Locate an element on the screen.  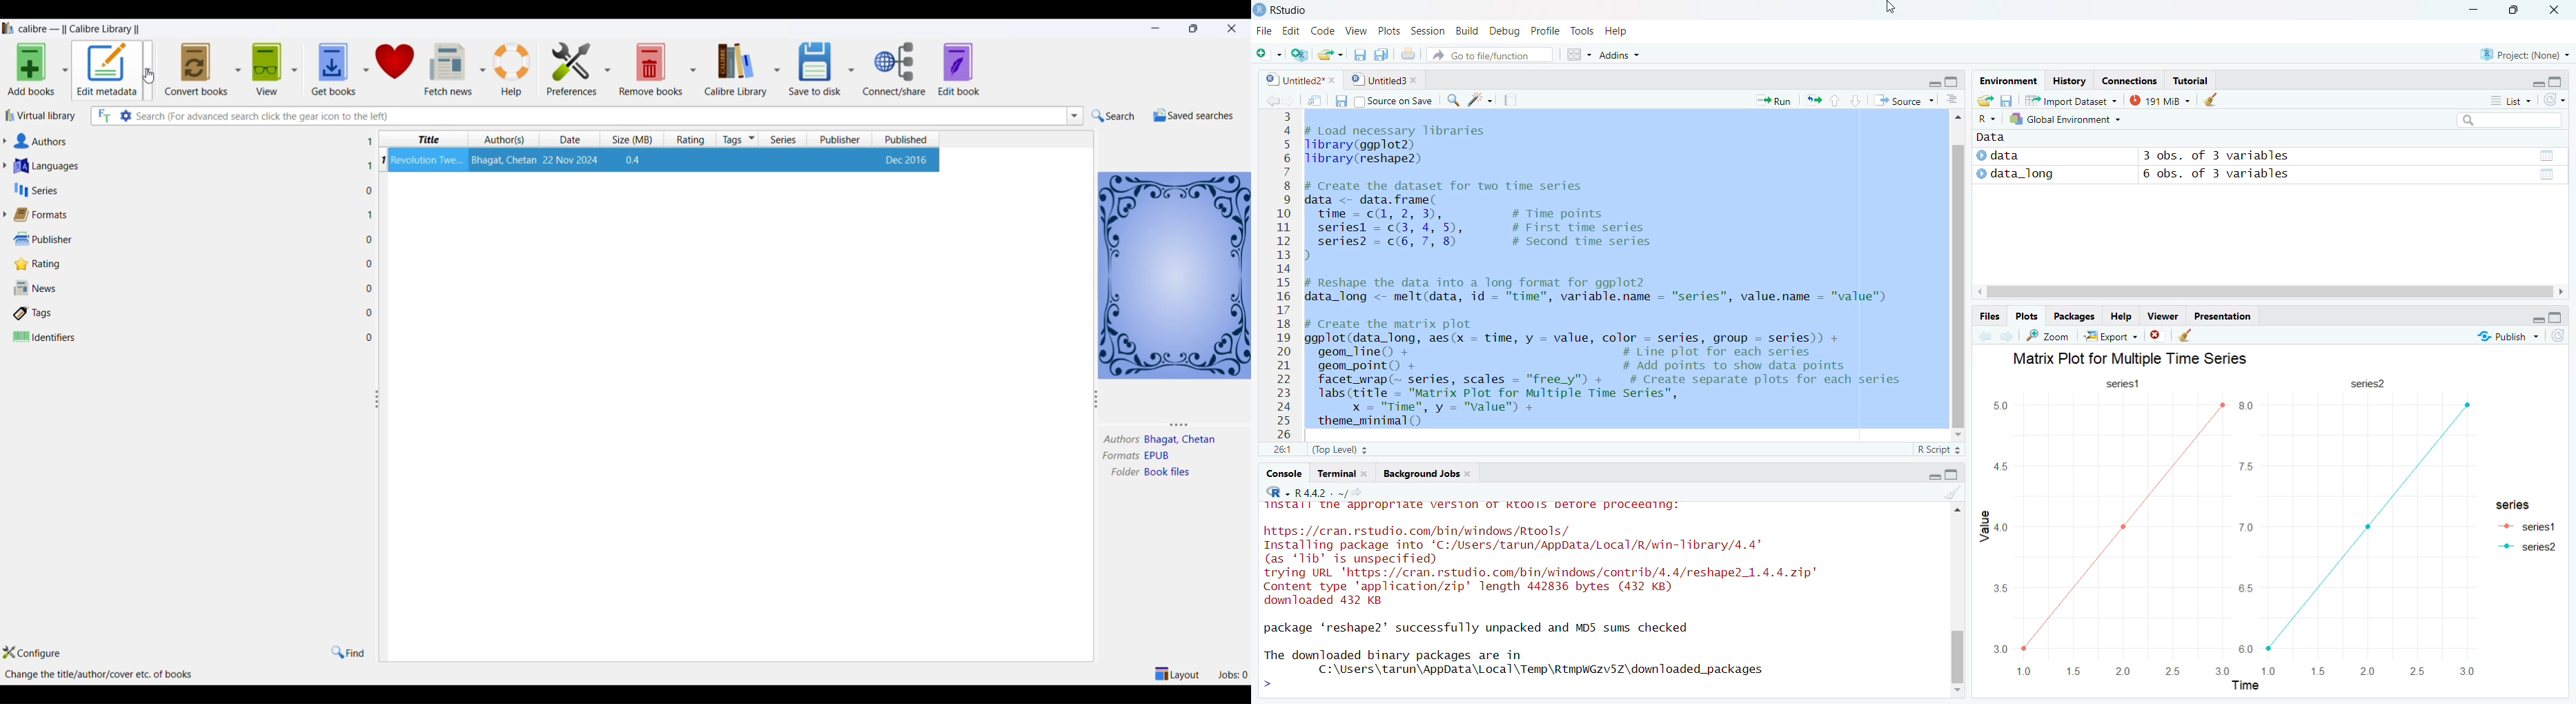
data 3 obs. of 3 variables is located at coordinates (2268, 157).